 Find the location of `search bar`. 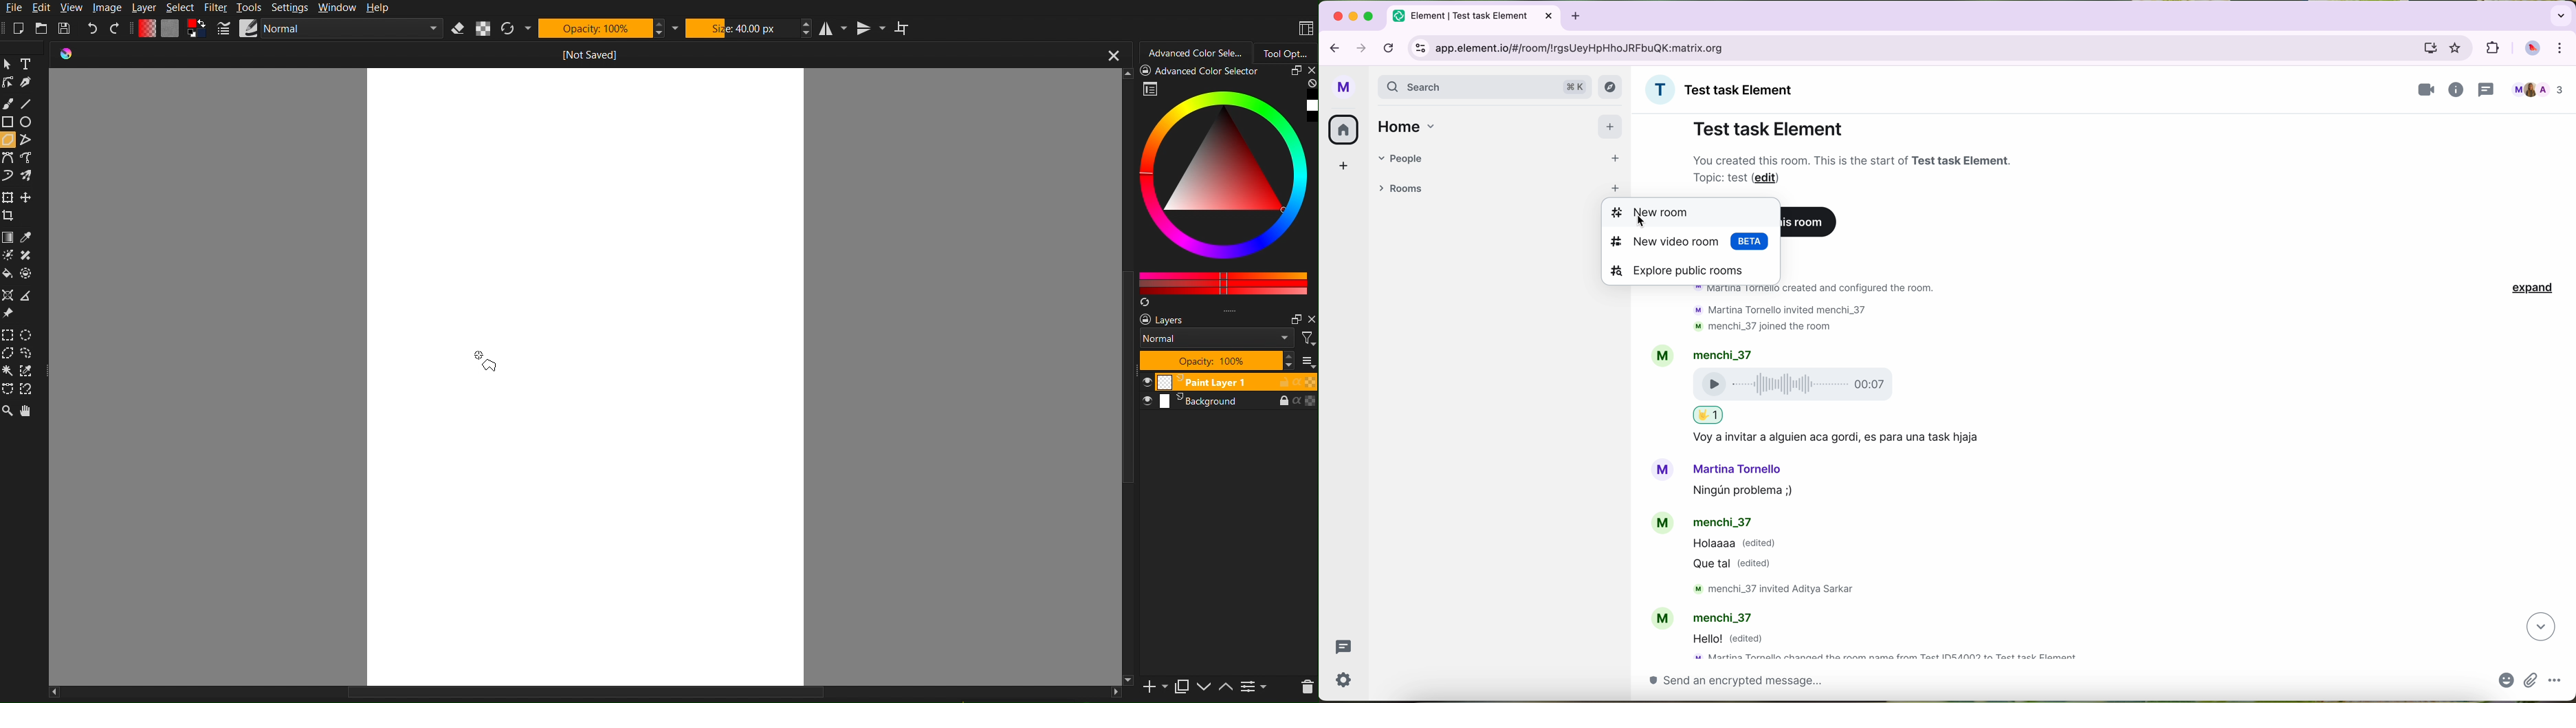

search bar is located at coordinates (1485, 88).